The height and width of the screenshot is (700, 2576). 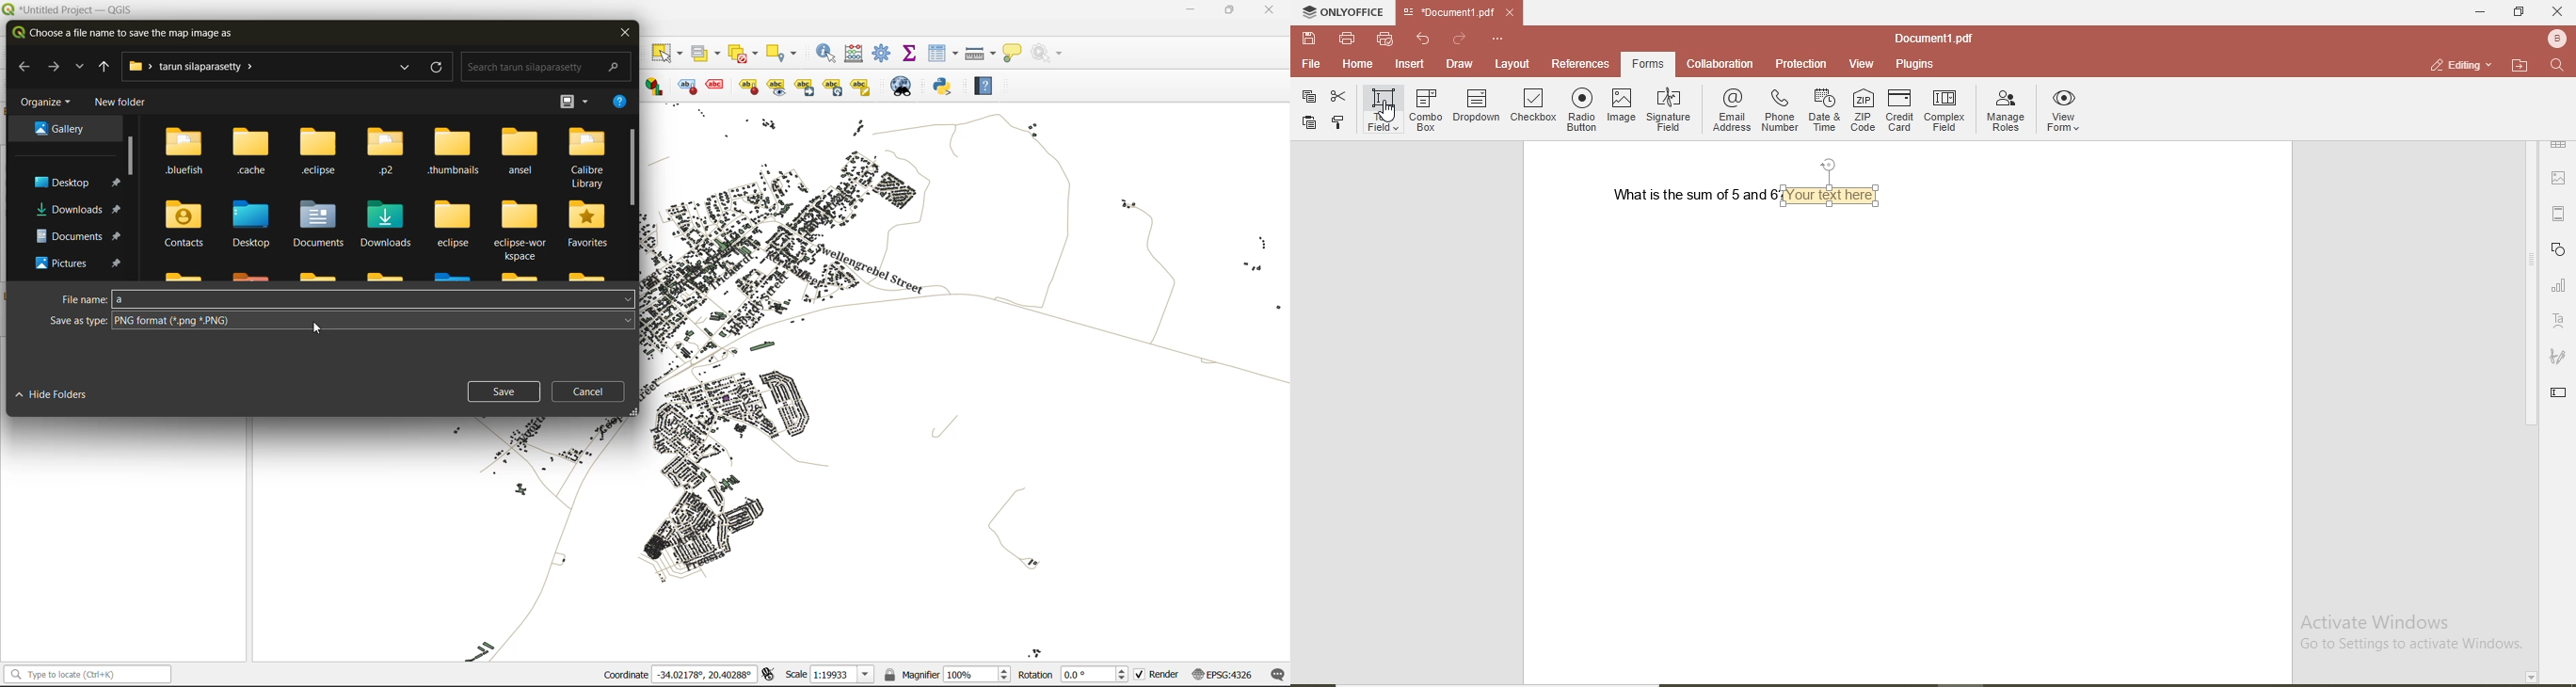 I want to click on highlighted, so click(x=1651, y=64).